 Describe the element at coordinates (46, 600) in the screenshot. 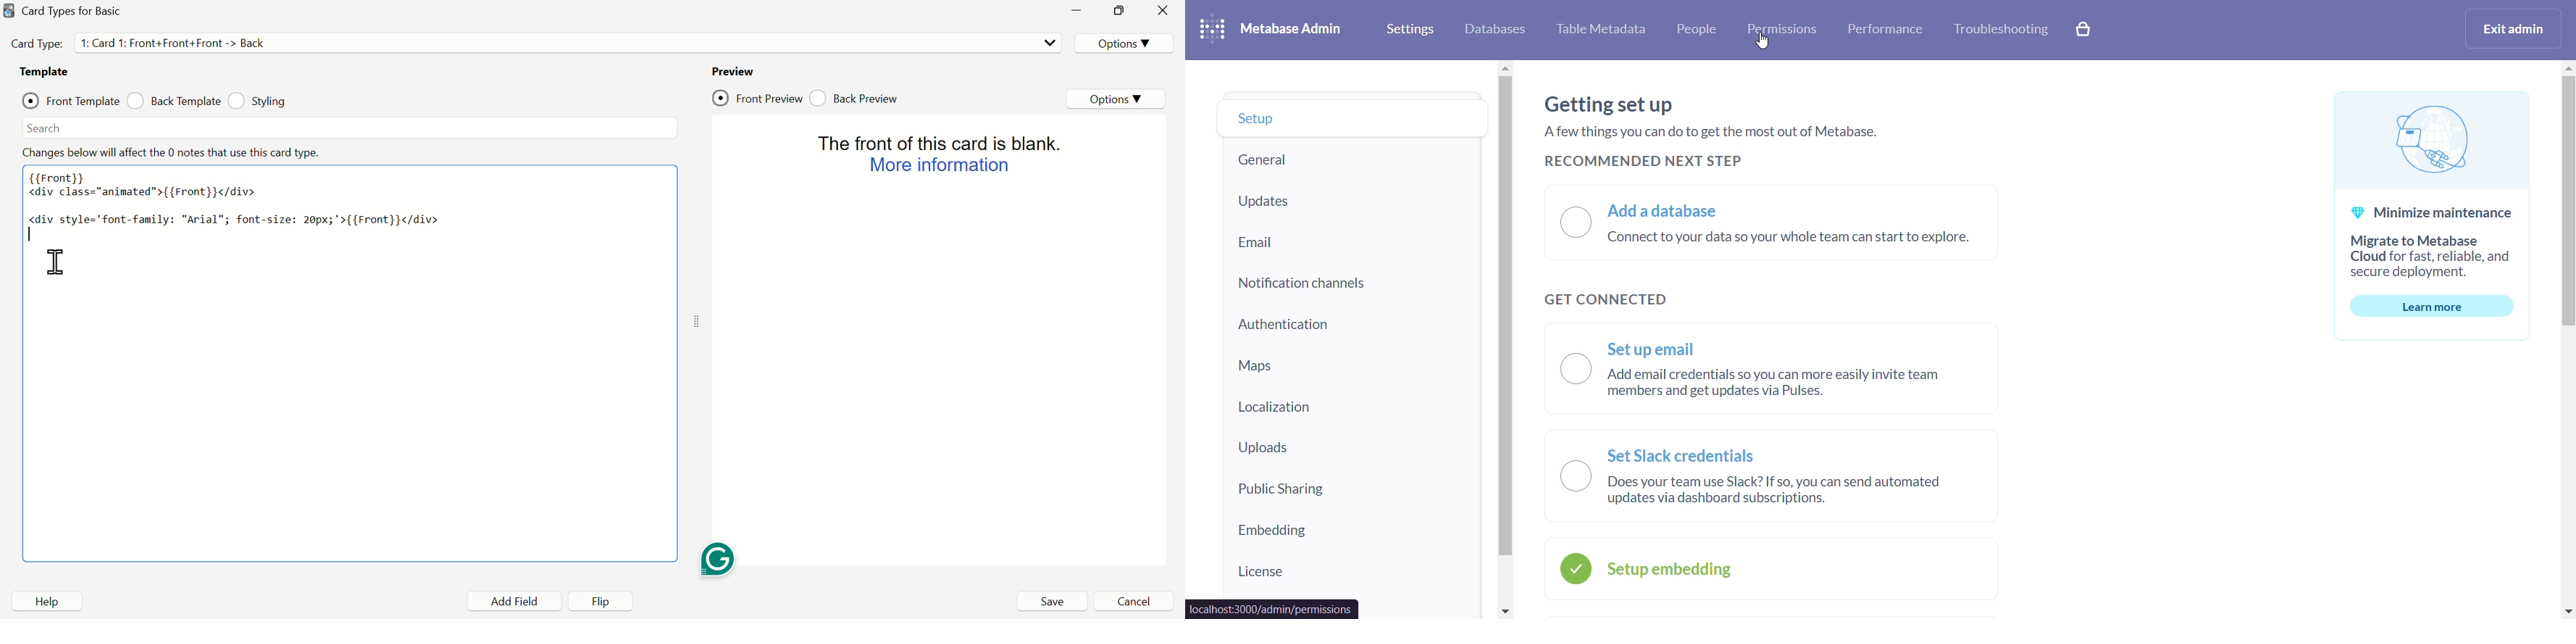

I see `Help` at that location.